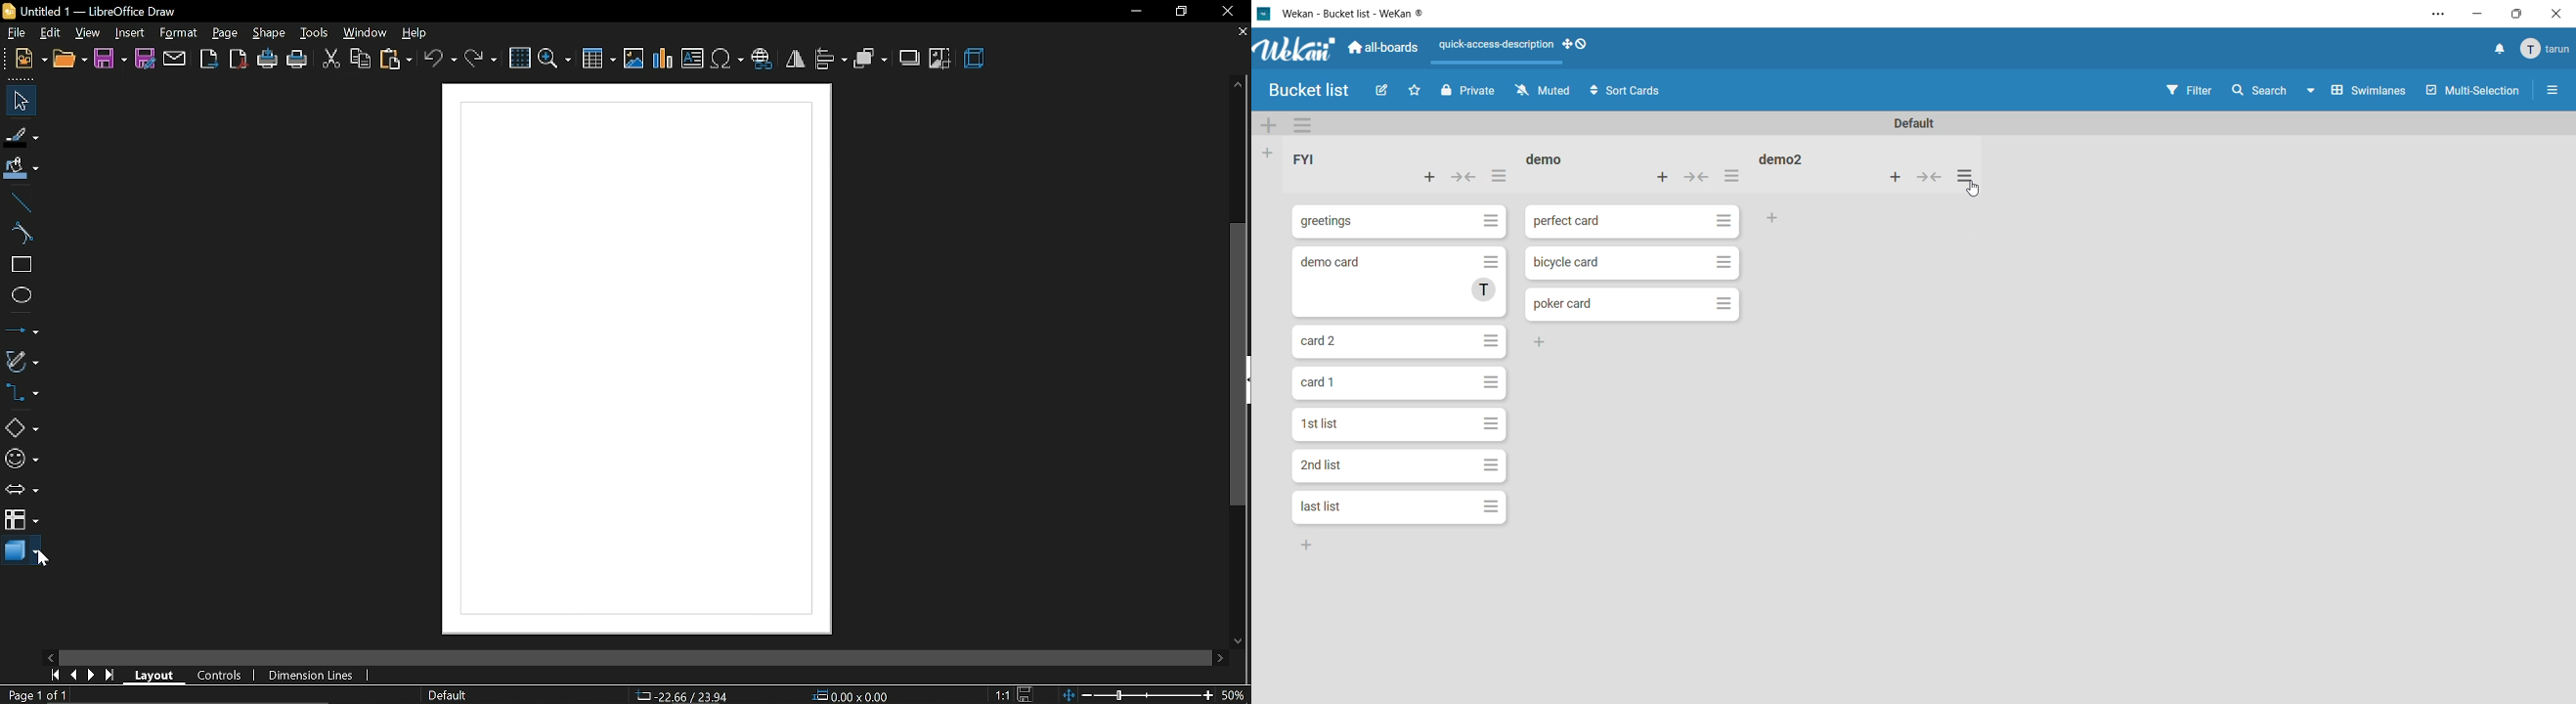  What do you see at coordinates (75, 675) in the screenshot?
I see `previous page` at bounding box center [75, 675].